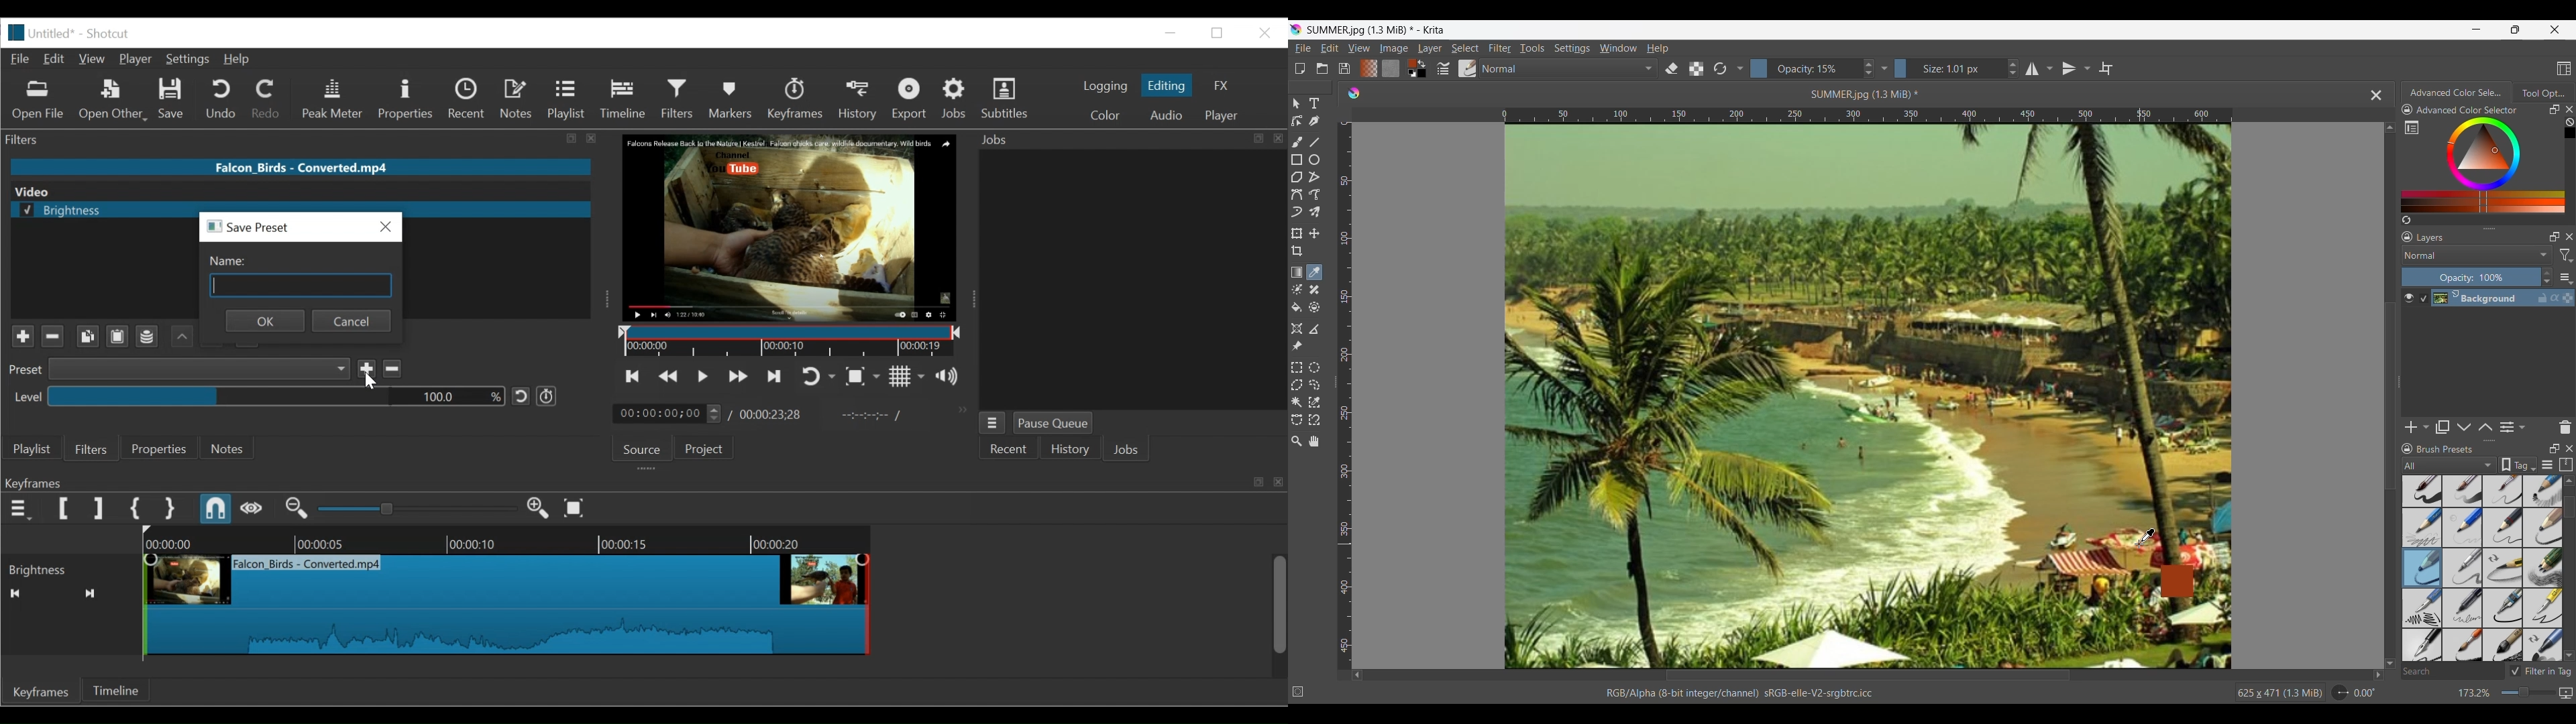  I want to click on Toggle player looping, so click(816, 377).